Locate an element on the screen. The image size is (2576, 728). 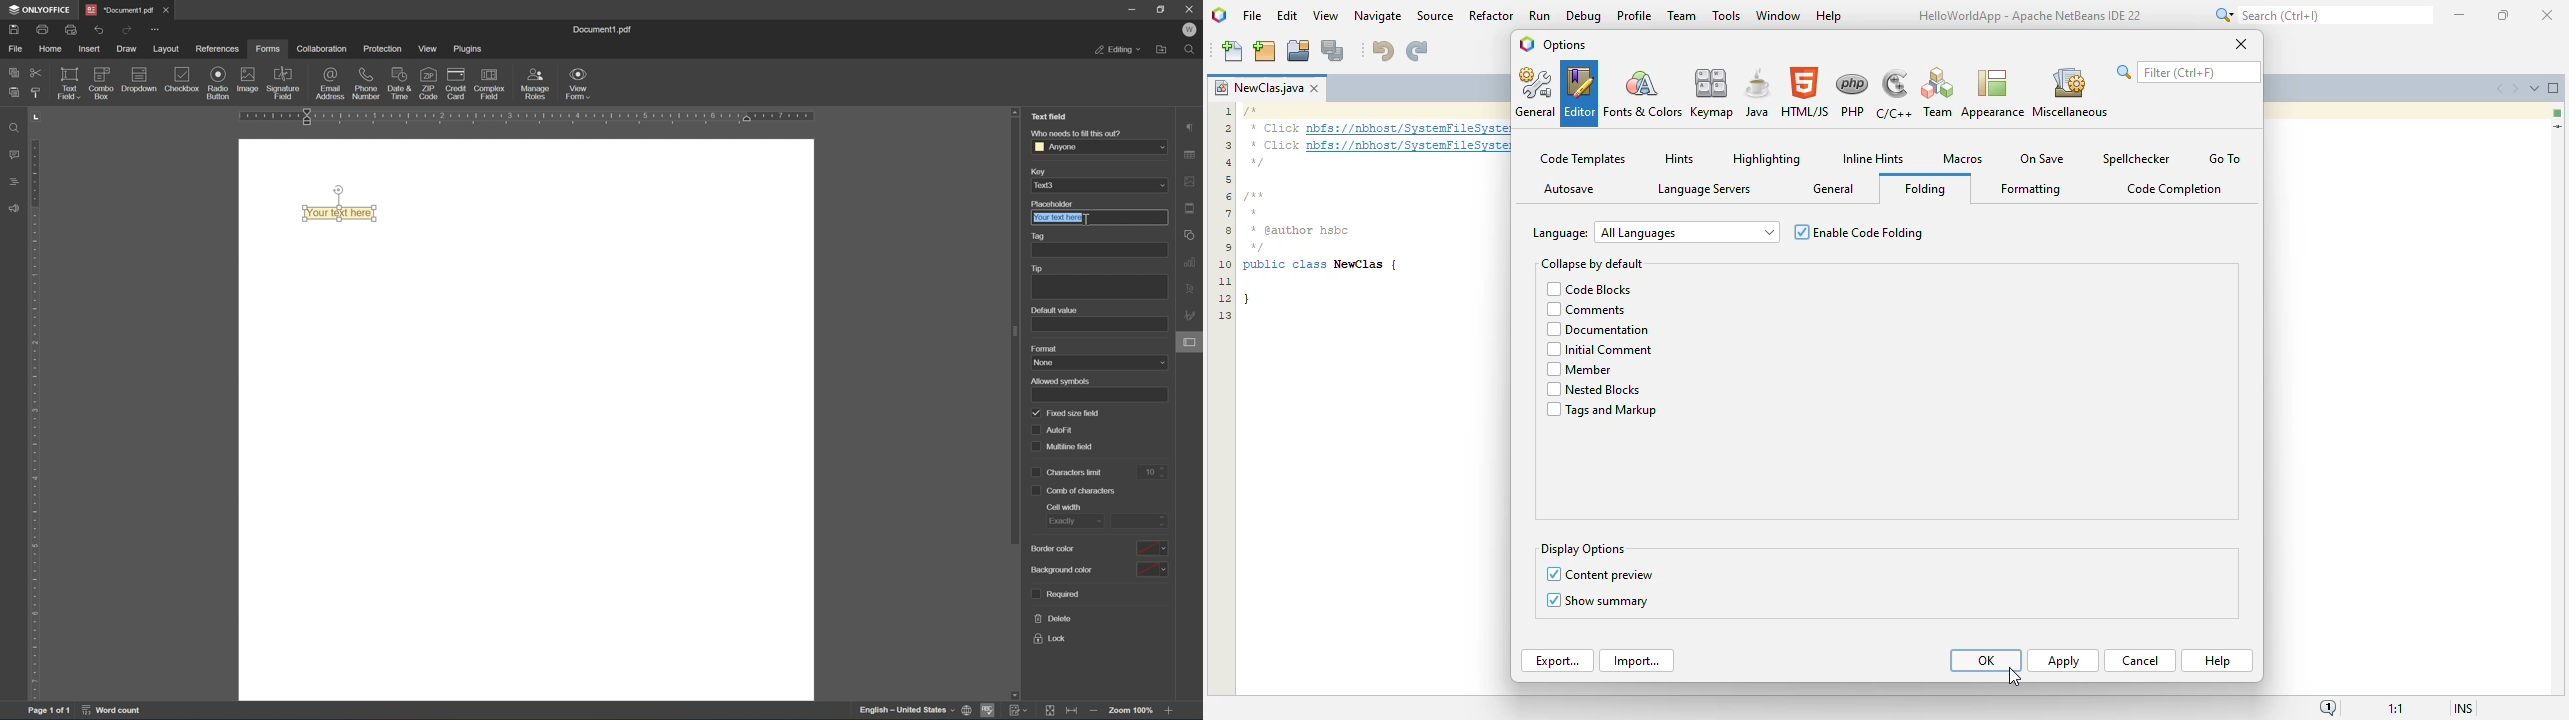
java is located at coordinates (1759, 93).